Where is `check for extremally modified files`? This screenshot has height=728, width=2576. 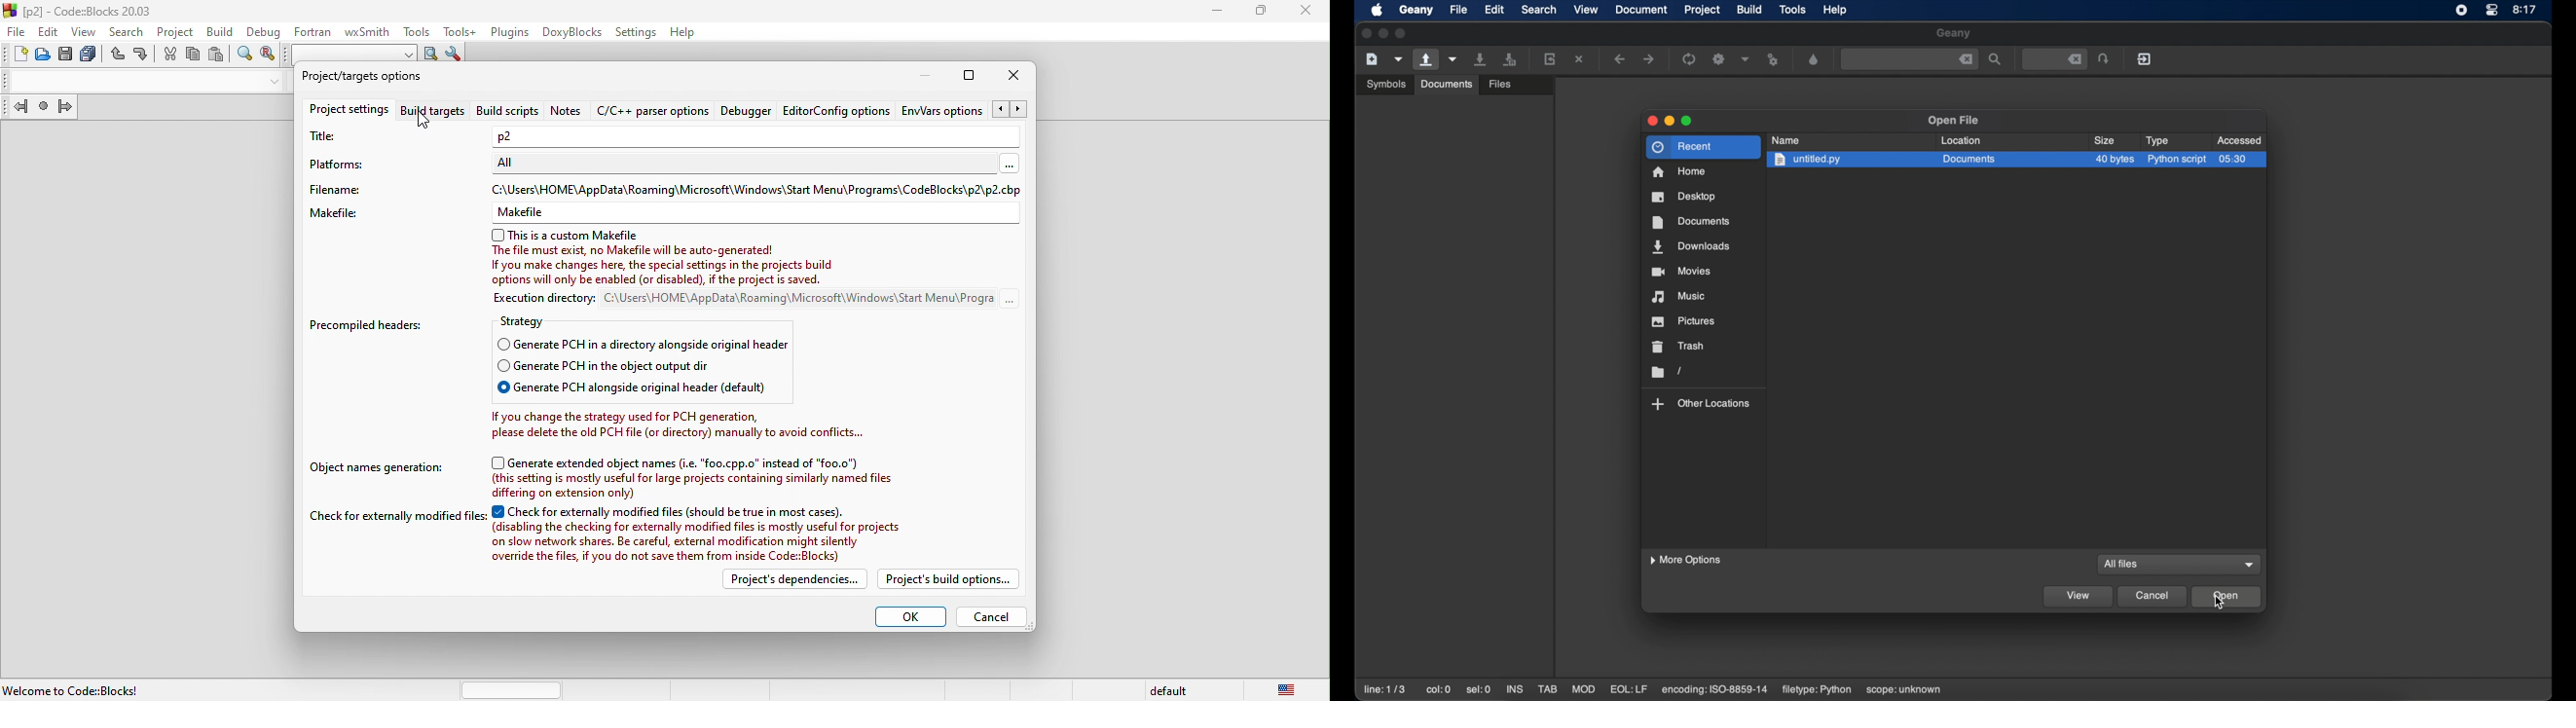
check for extremally modified files is located at coordinates (681, 511).